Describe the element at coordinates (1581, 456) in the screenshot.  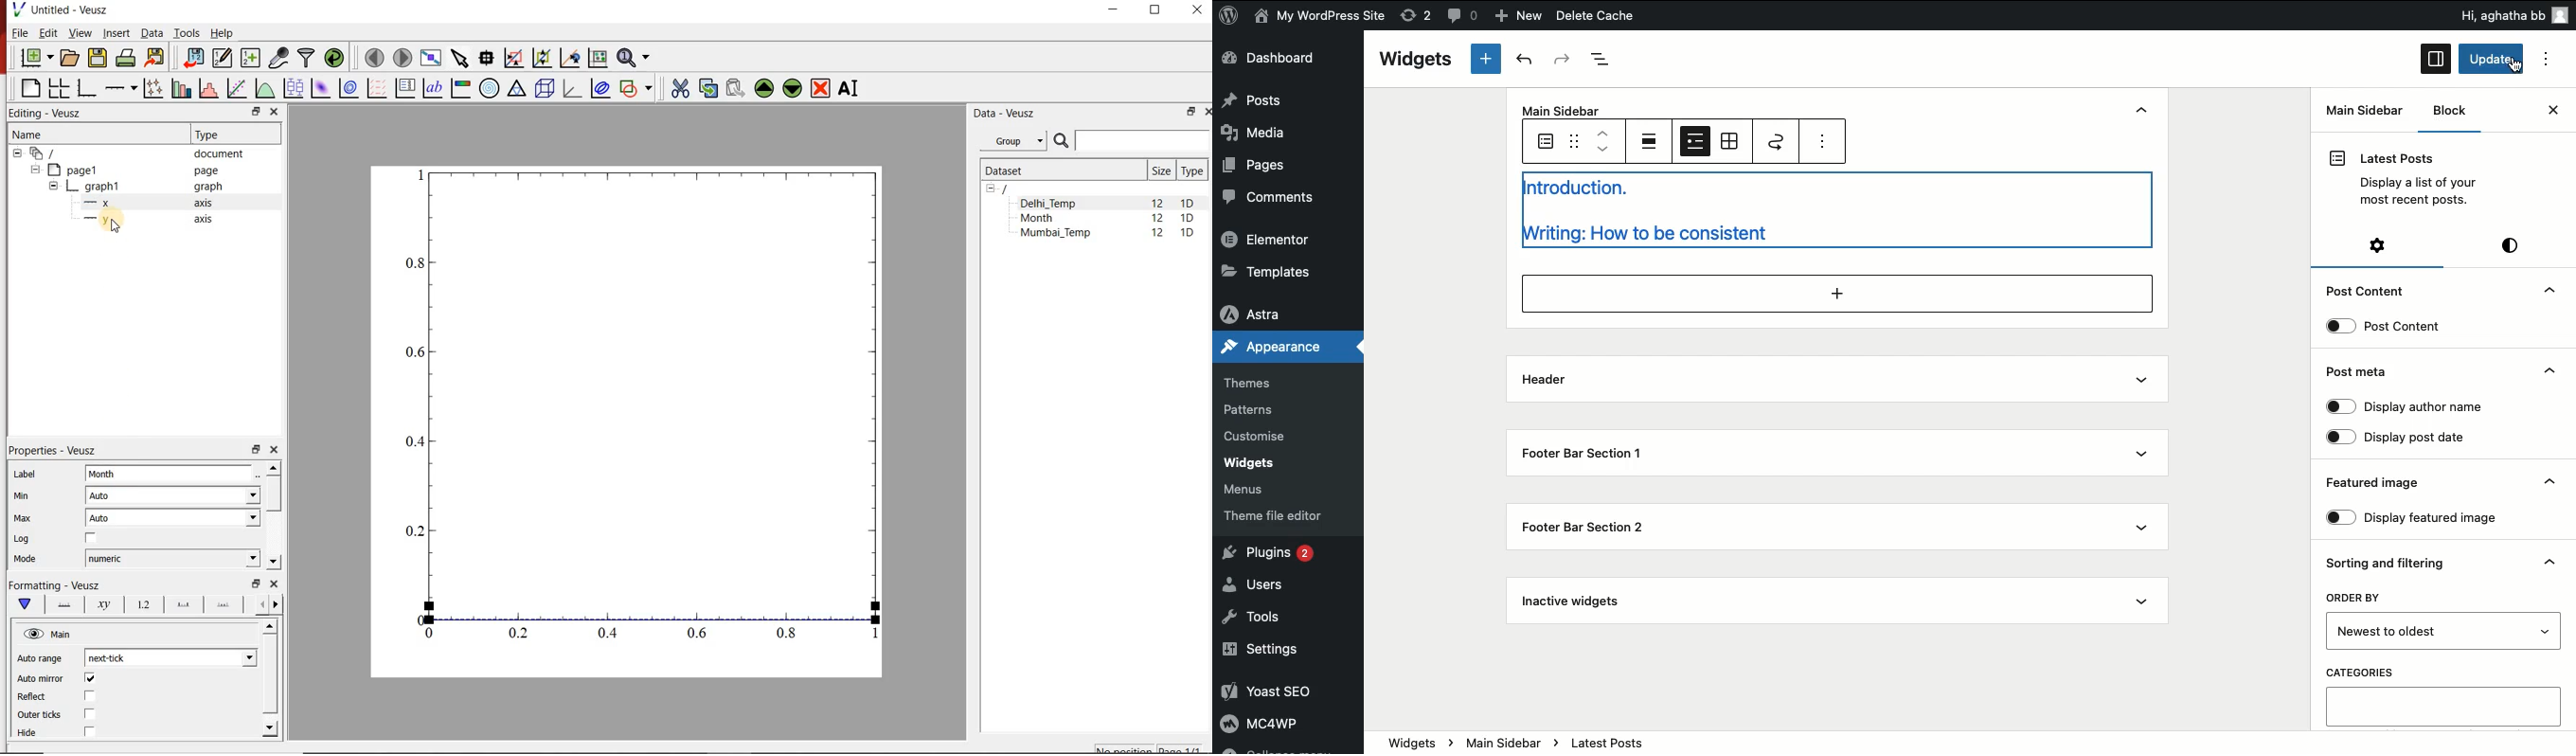
I see `Footer bar section 1` at that location.